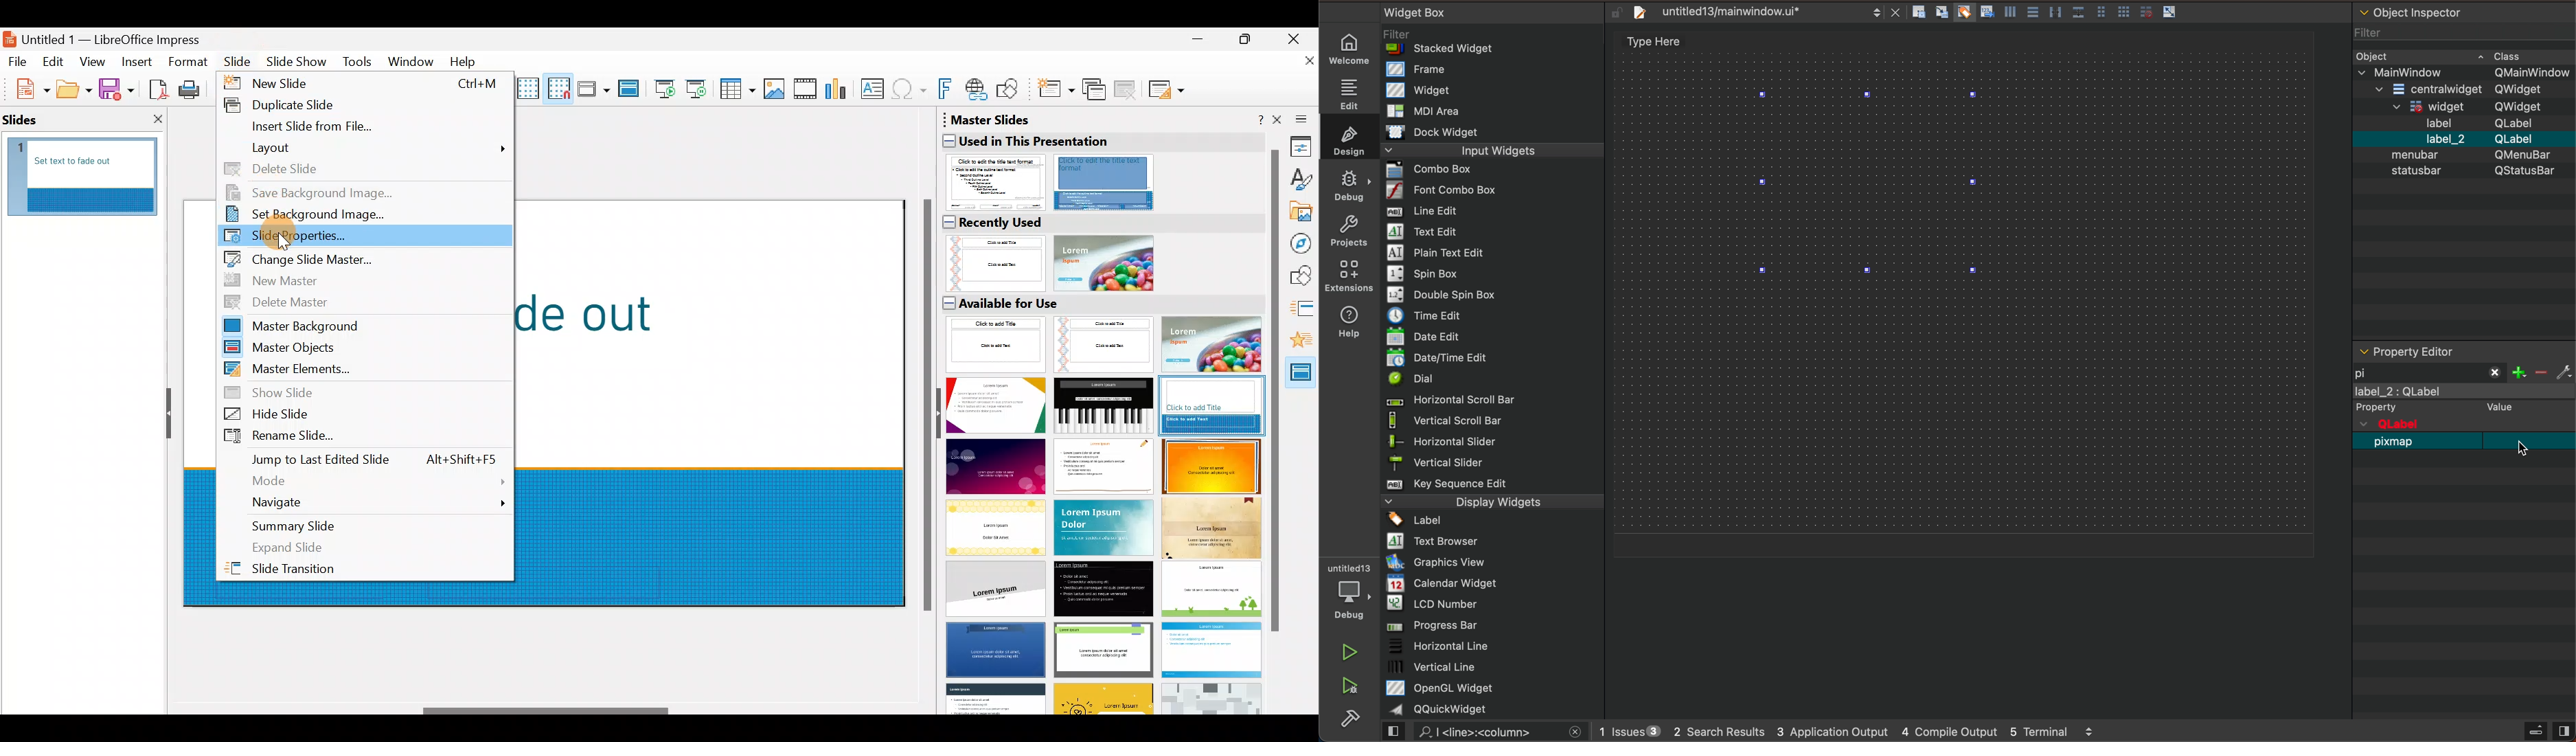 The width and height of the screenshot is (2576, 756). I want to click on Expand slide, so click(370, 547).